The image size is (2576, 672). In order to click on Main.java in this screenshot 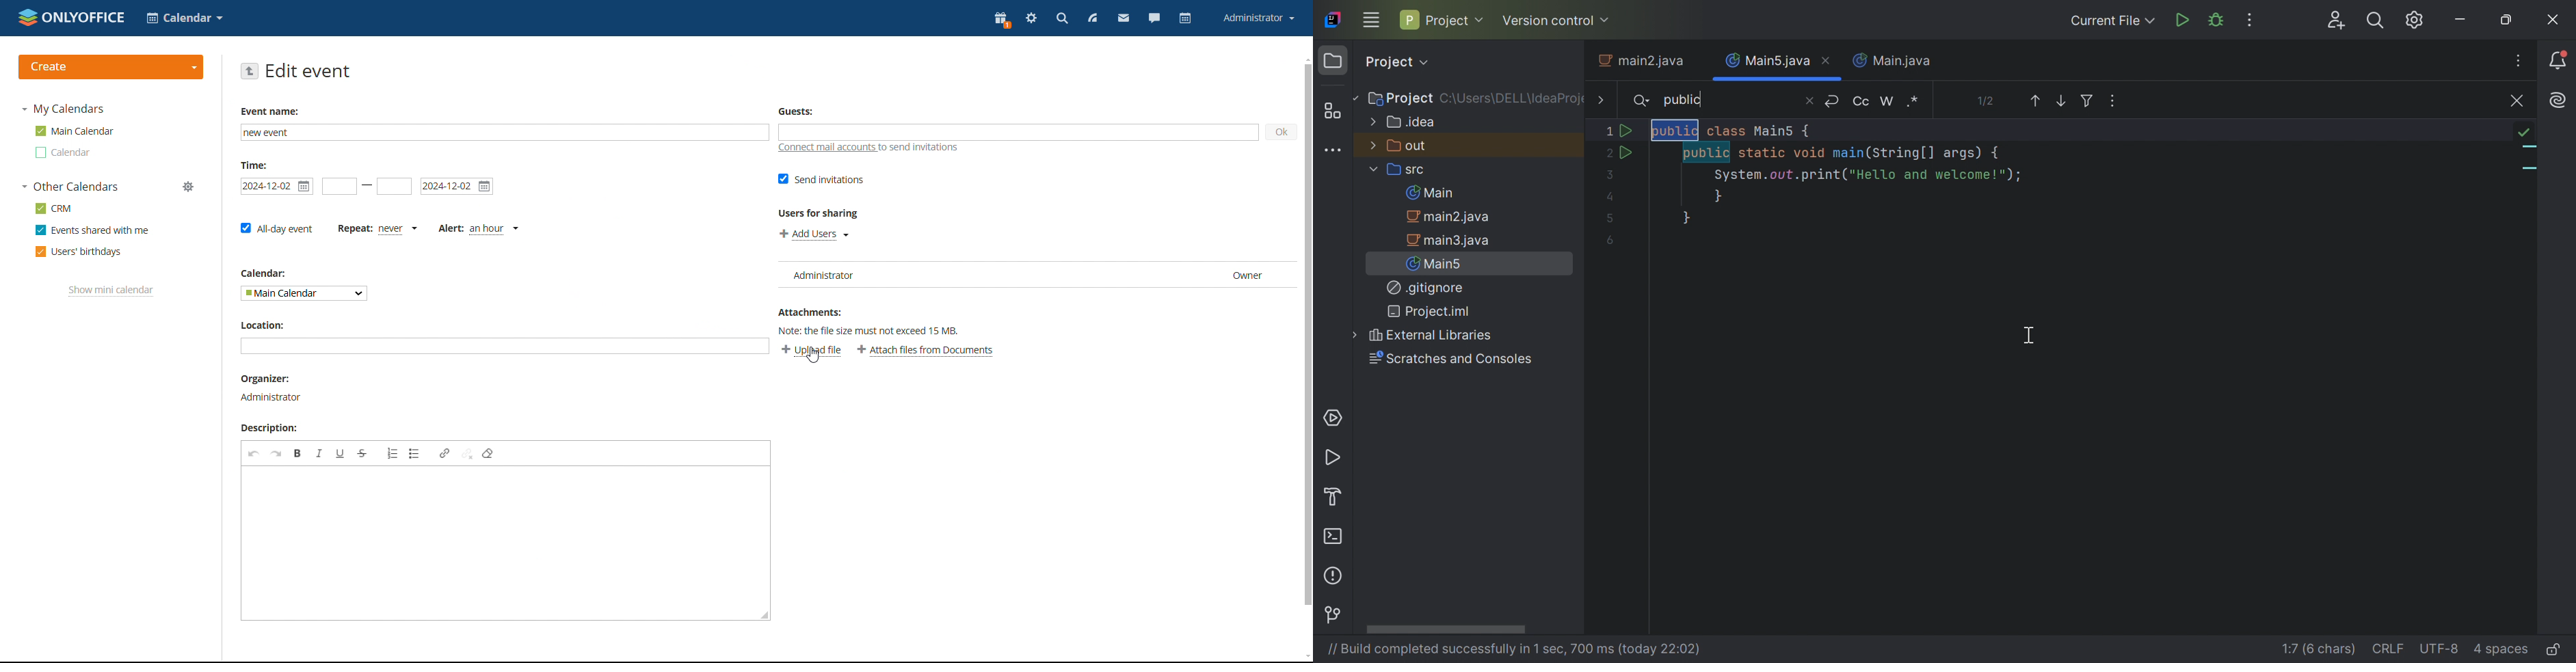, I will do `click(1893, 60)`.